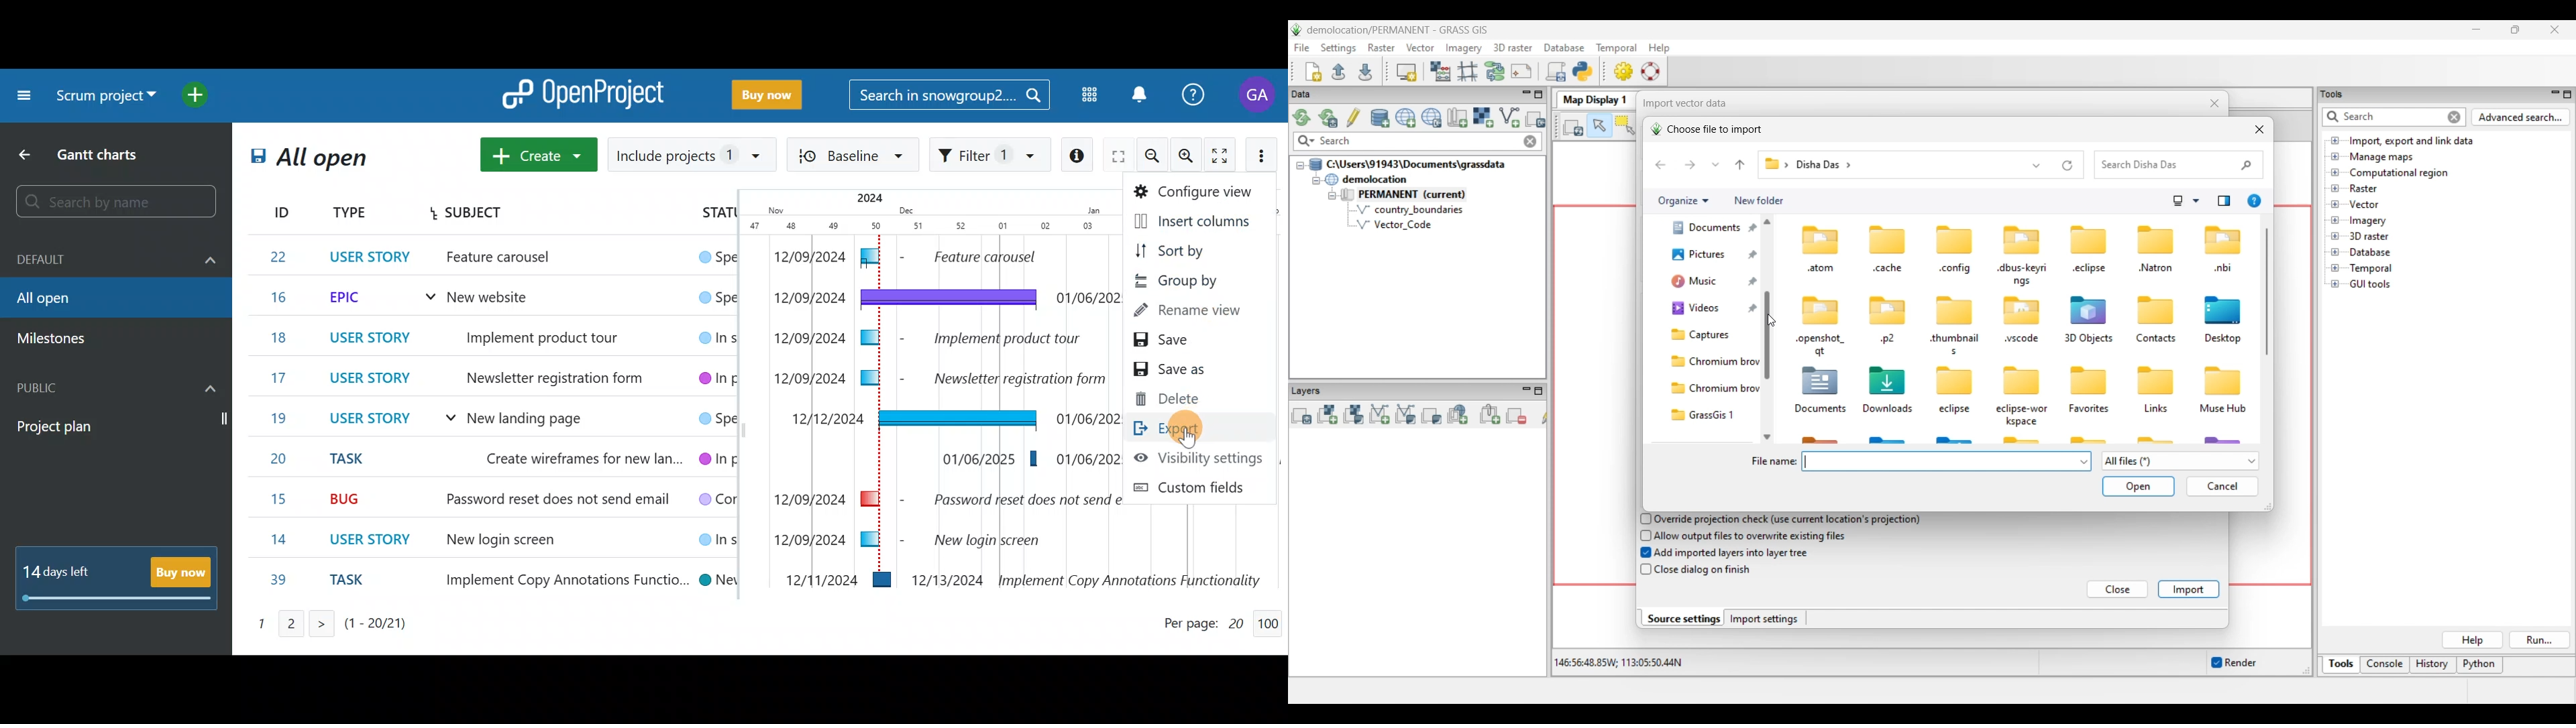 This screenshot has height=728, width=2576. What do you see at coordinates (279, 581) in the screenshot?
I see `39` at bounding box center [279, 581].